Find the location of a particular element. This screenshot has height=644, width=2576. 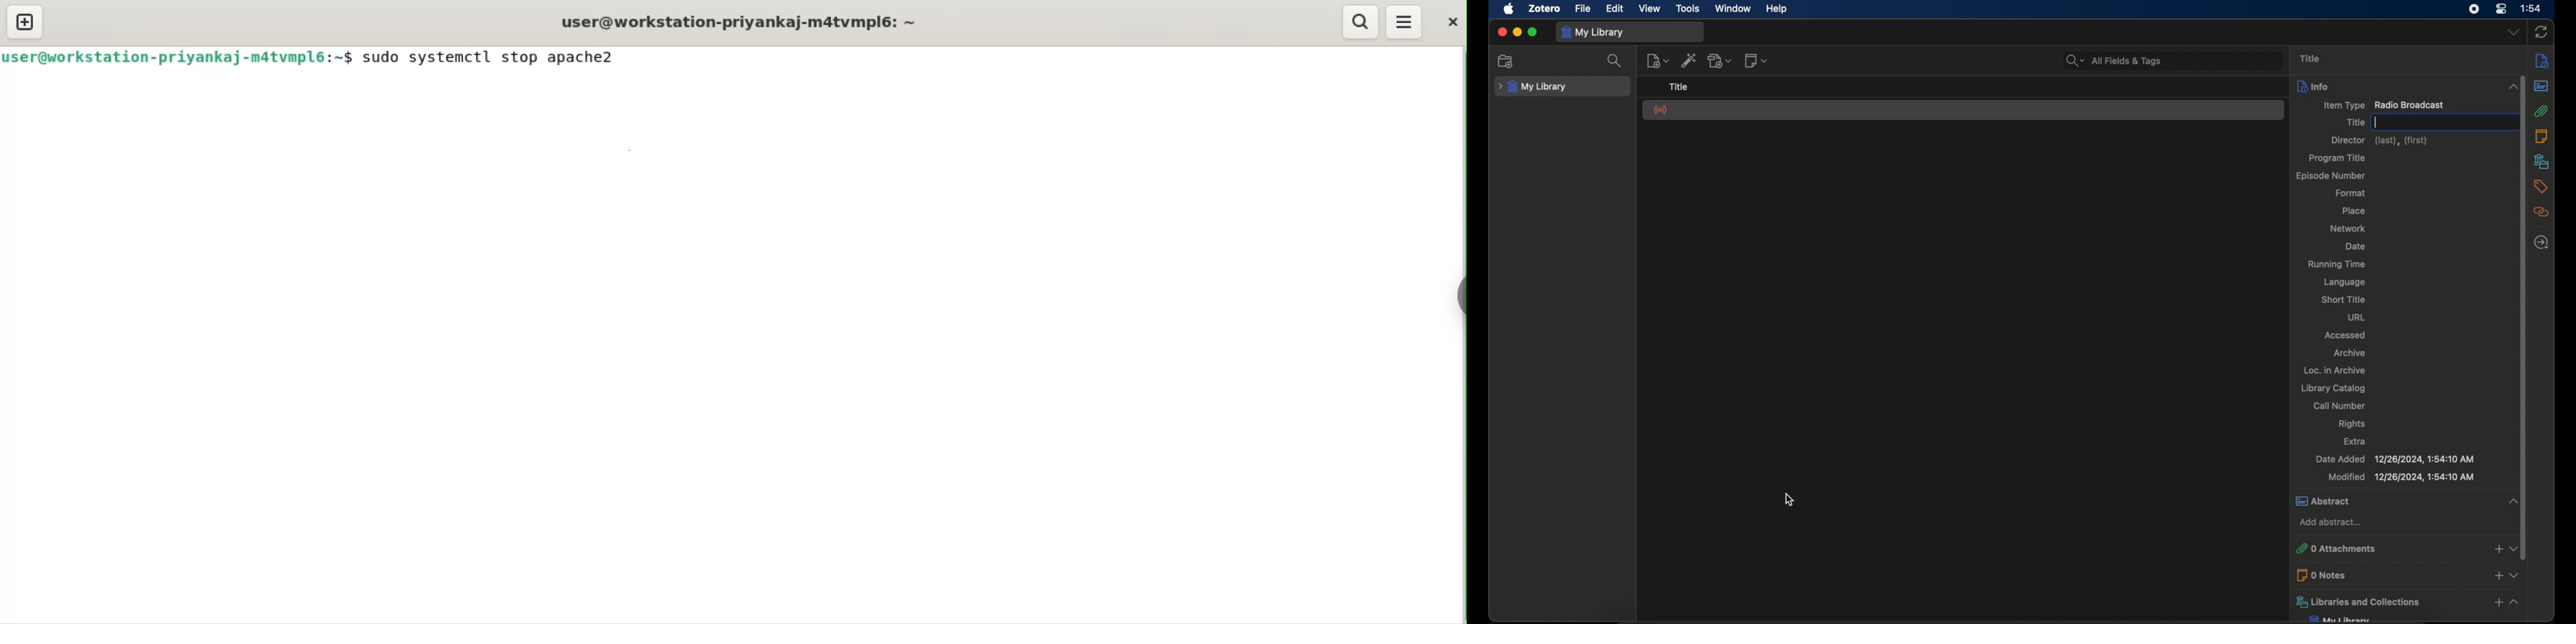

add abstract is located at coordinates (2333, 523).